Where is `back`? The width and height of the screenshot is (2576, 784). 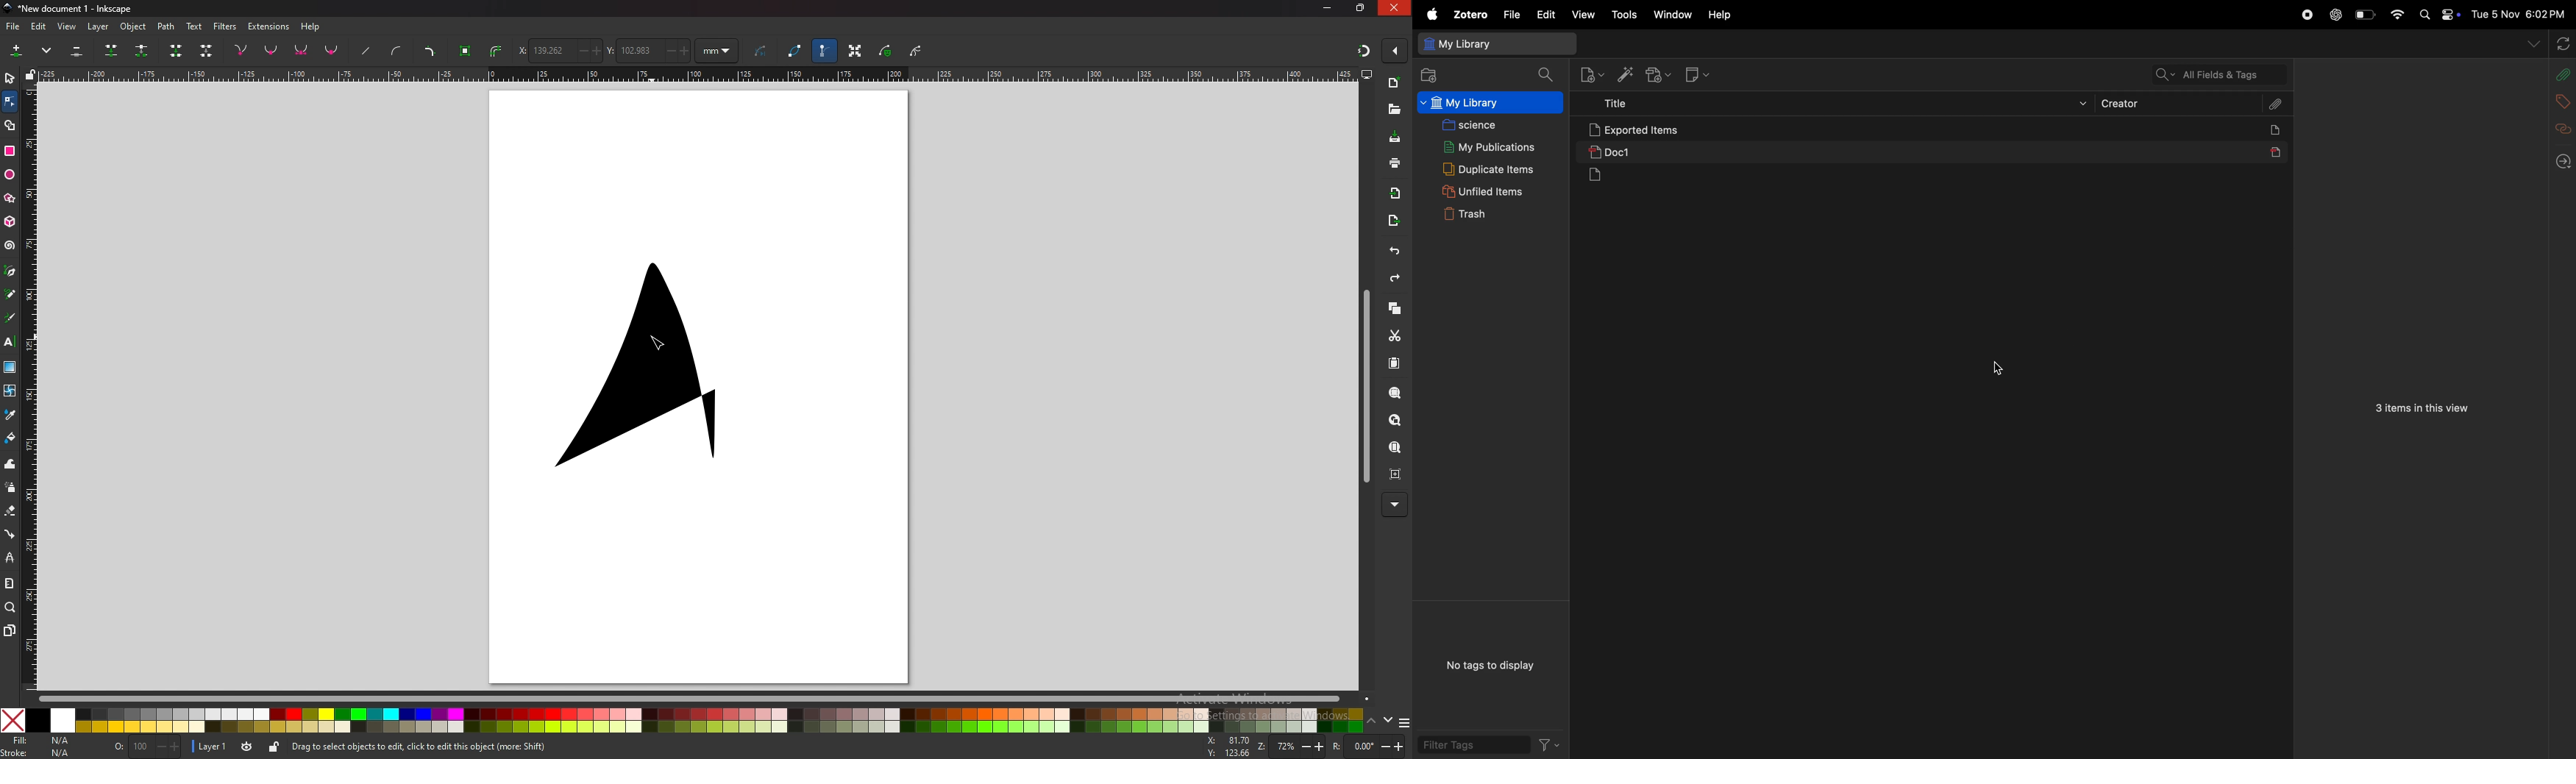 back is located at coordinates (2561, 158).